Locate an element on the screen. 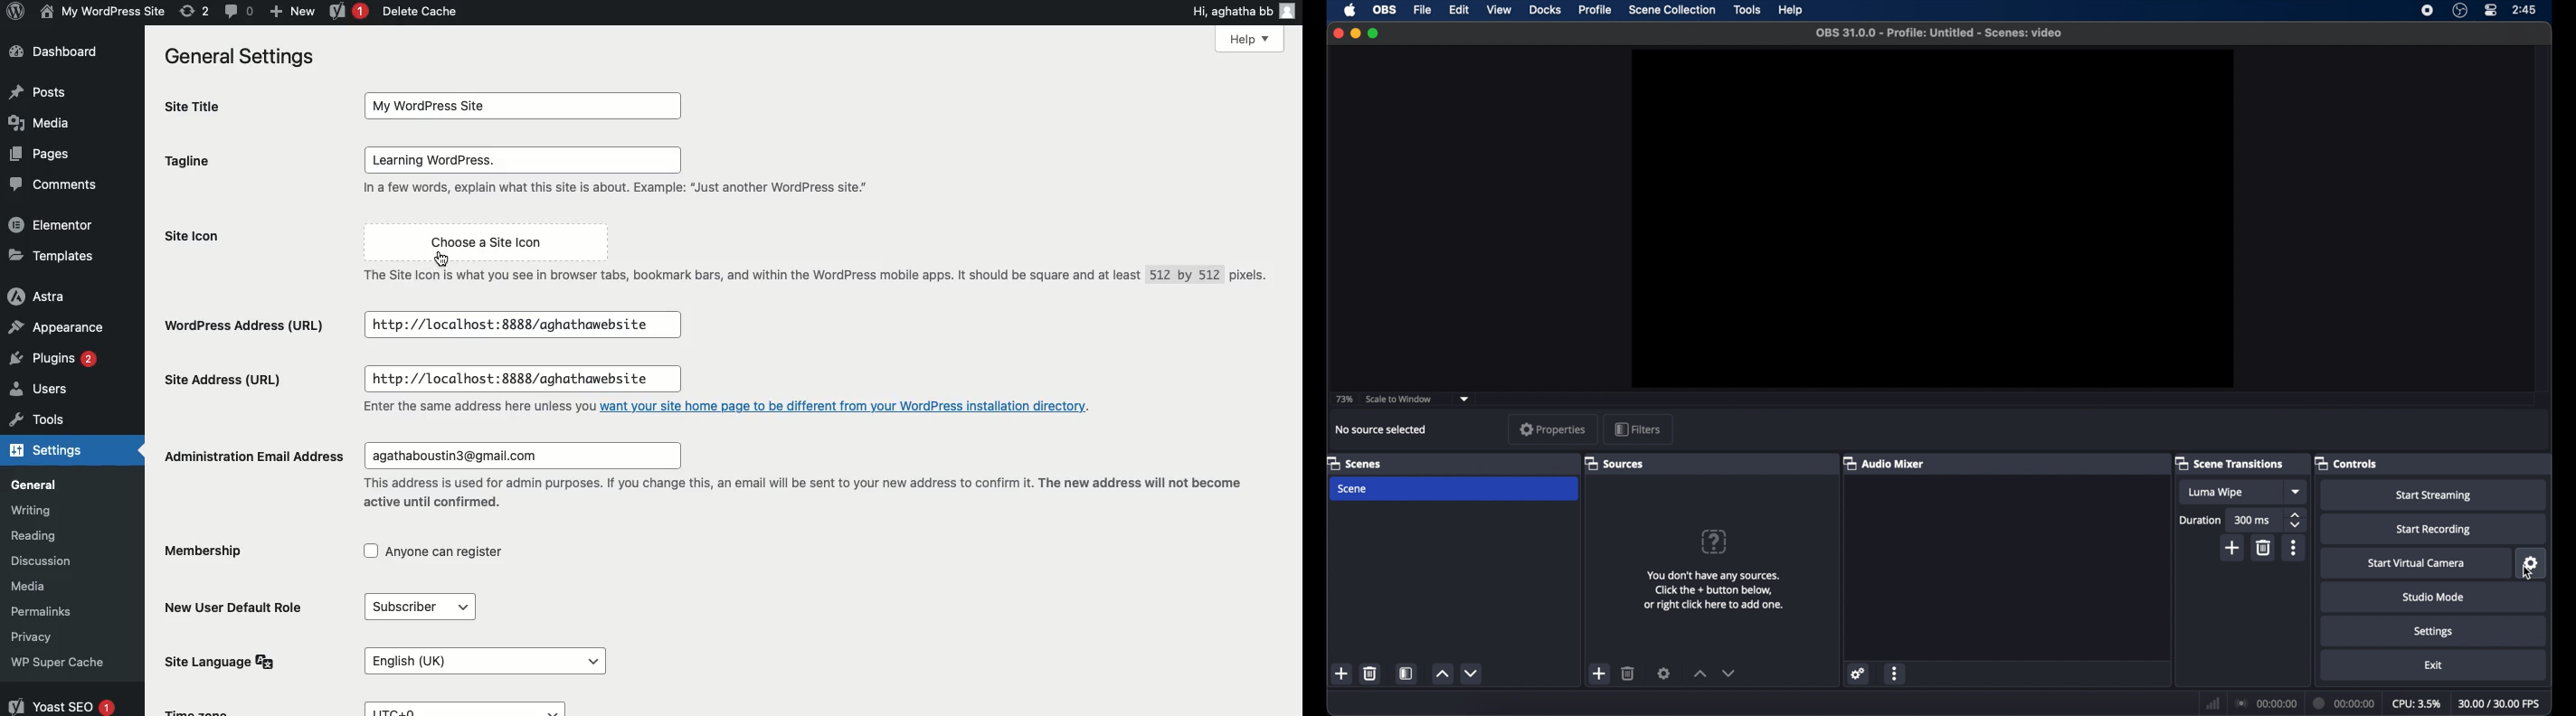  delete is located at coordinates (1371, 673).